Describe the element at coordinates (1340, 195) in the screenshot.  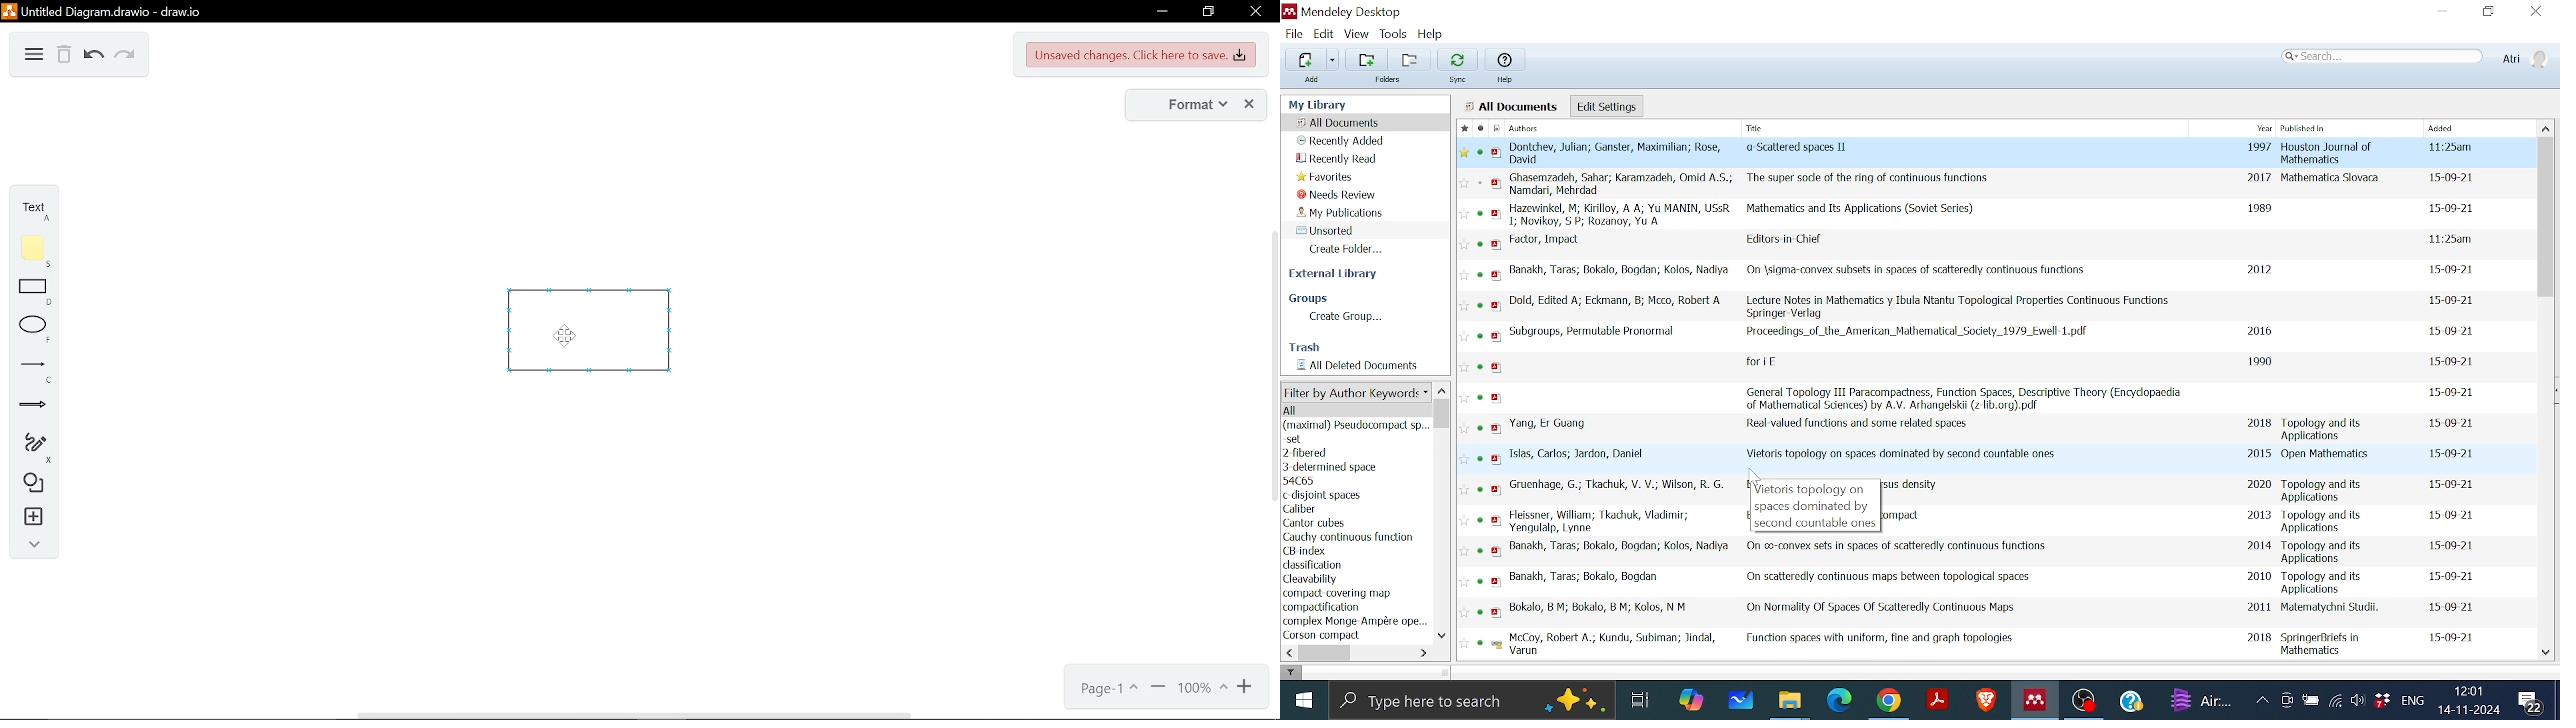
I see `Needs review` at that location.